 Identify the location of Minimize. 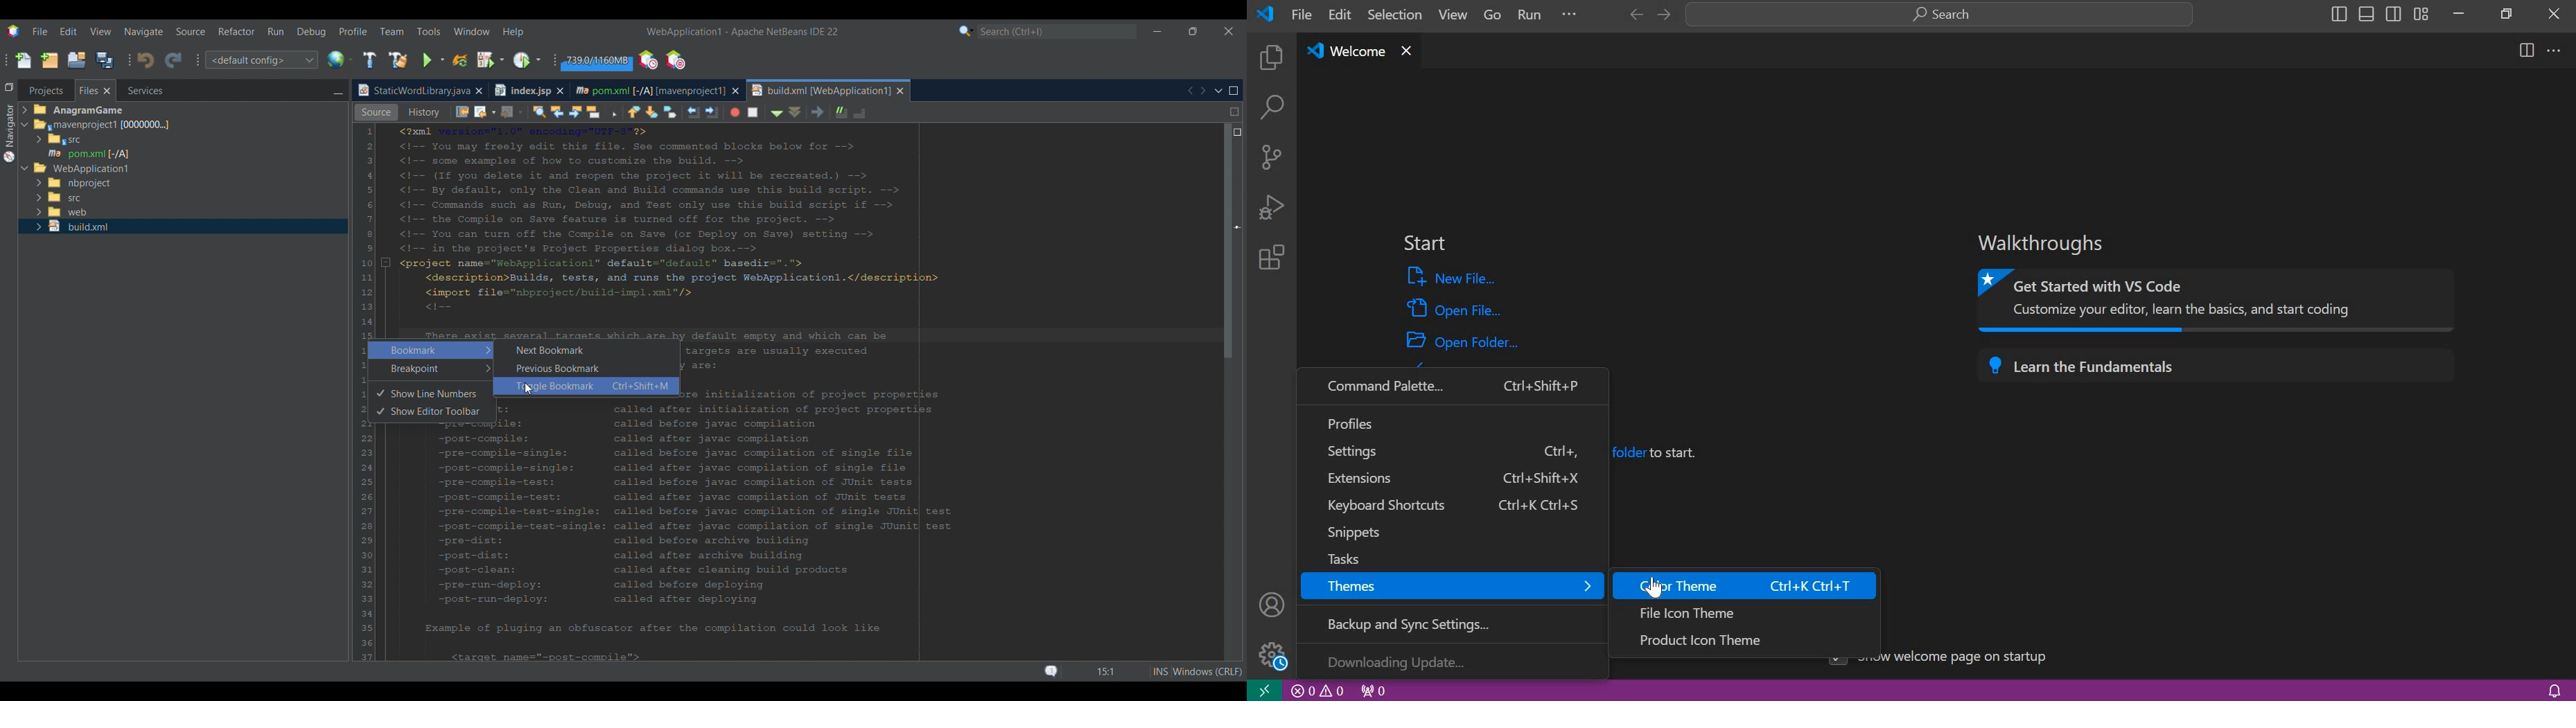
(1157, 32).